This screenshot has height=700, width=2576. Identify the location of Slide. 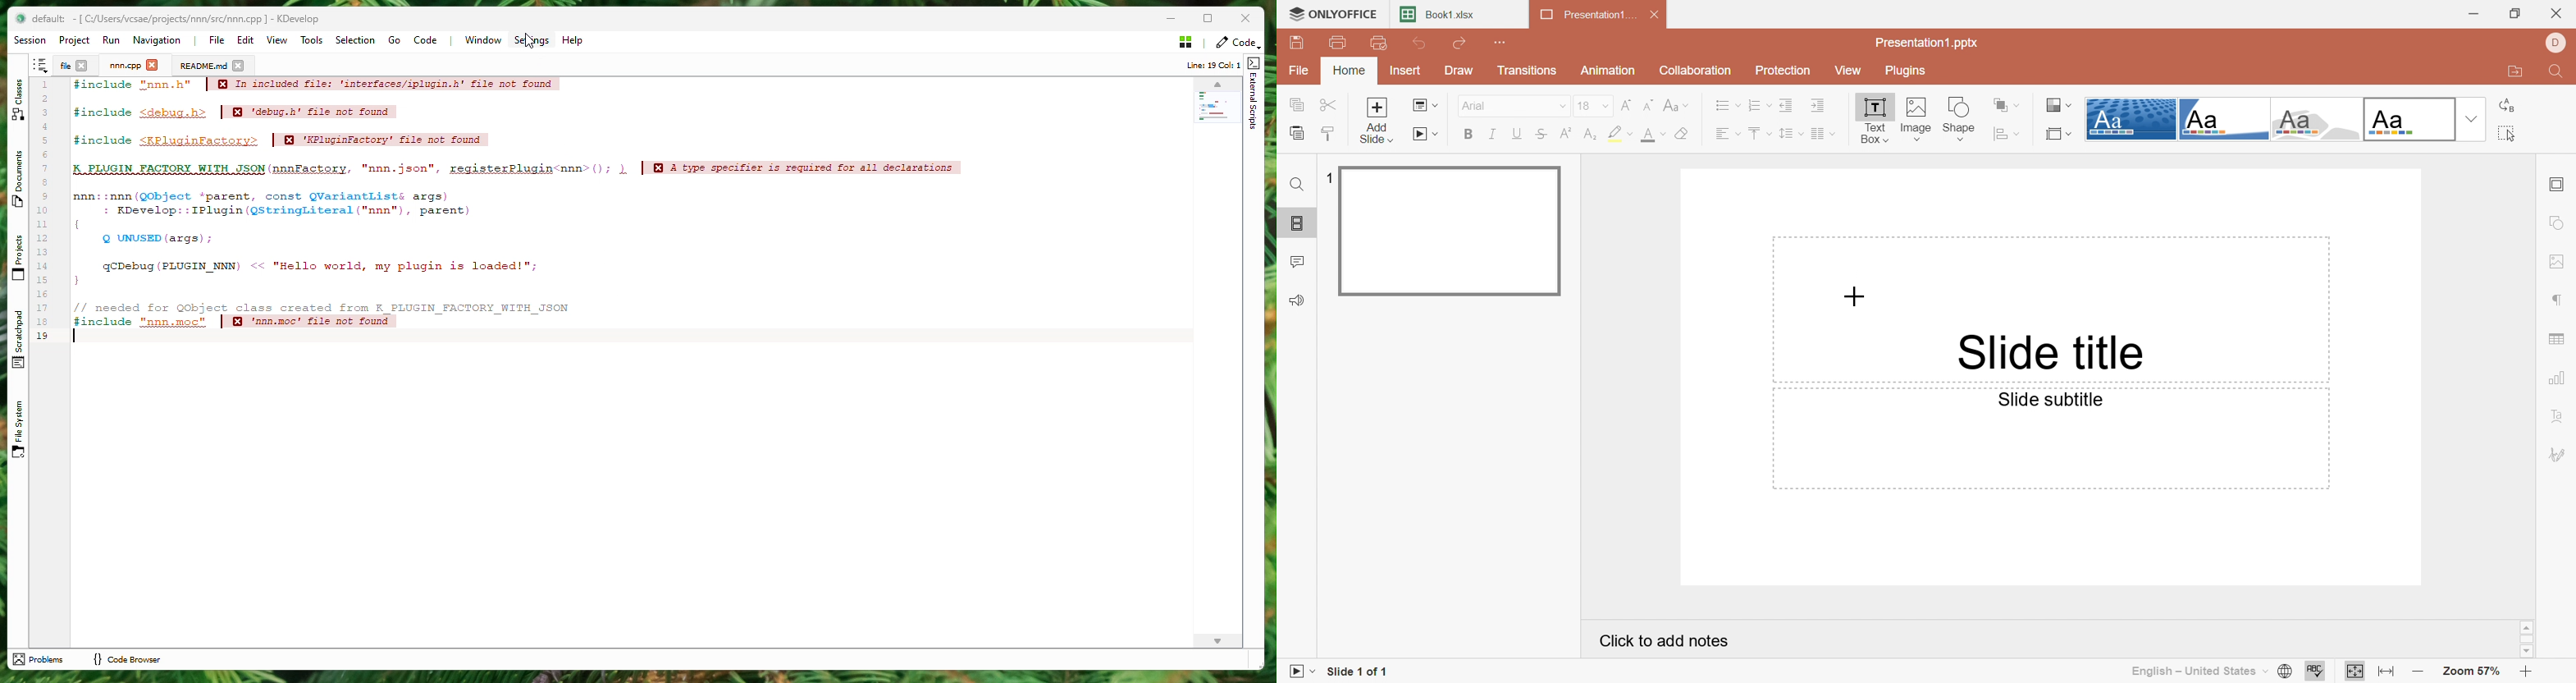
(1449, 230).